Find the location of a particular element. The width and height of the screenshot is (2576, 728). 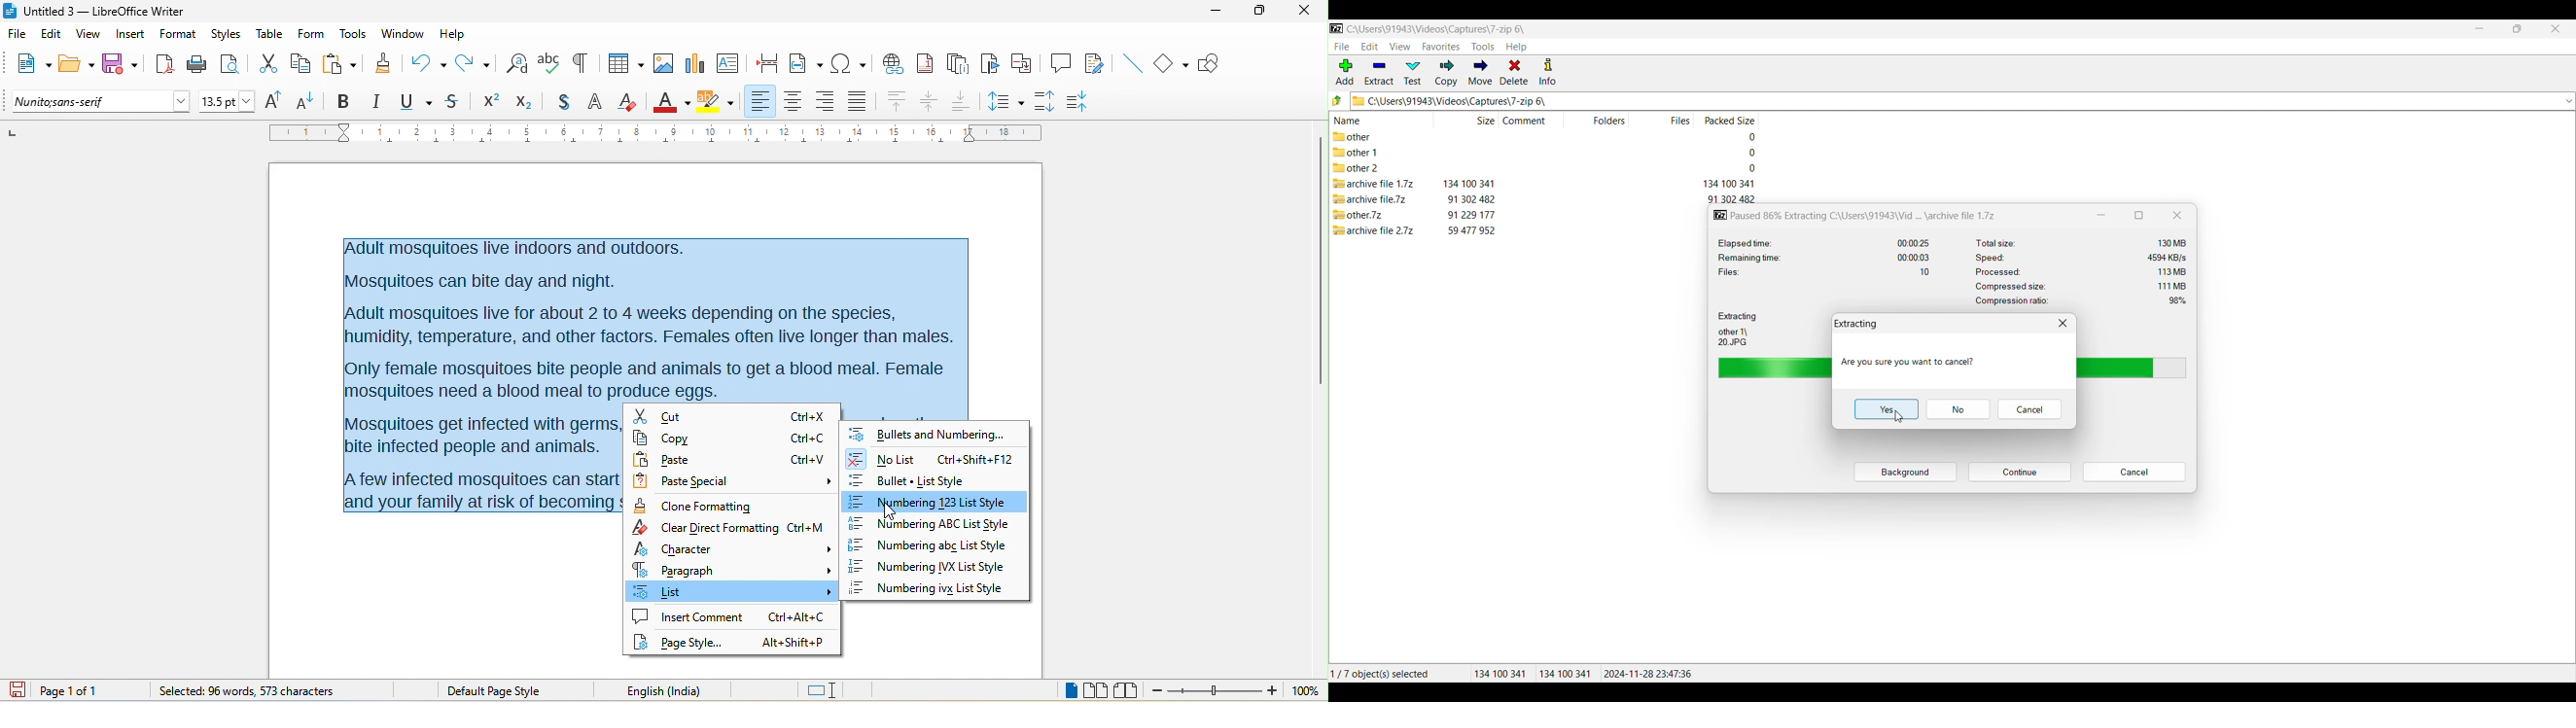

page 1 of 1 is located at coordinates (88, 690).